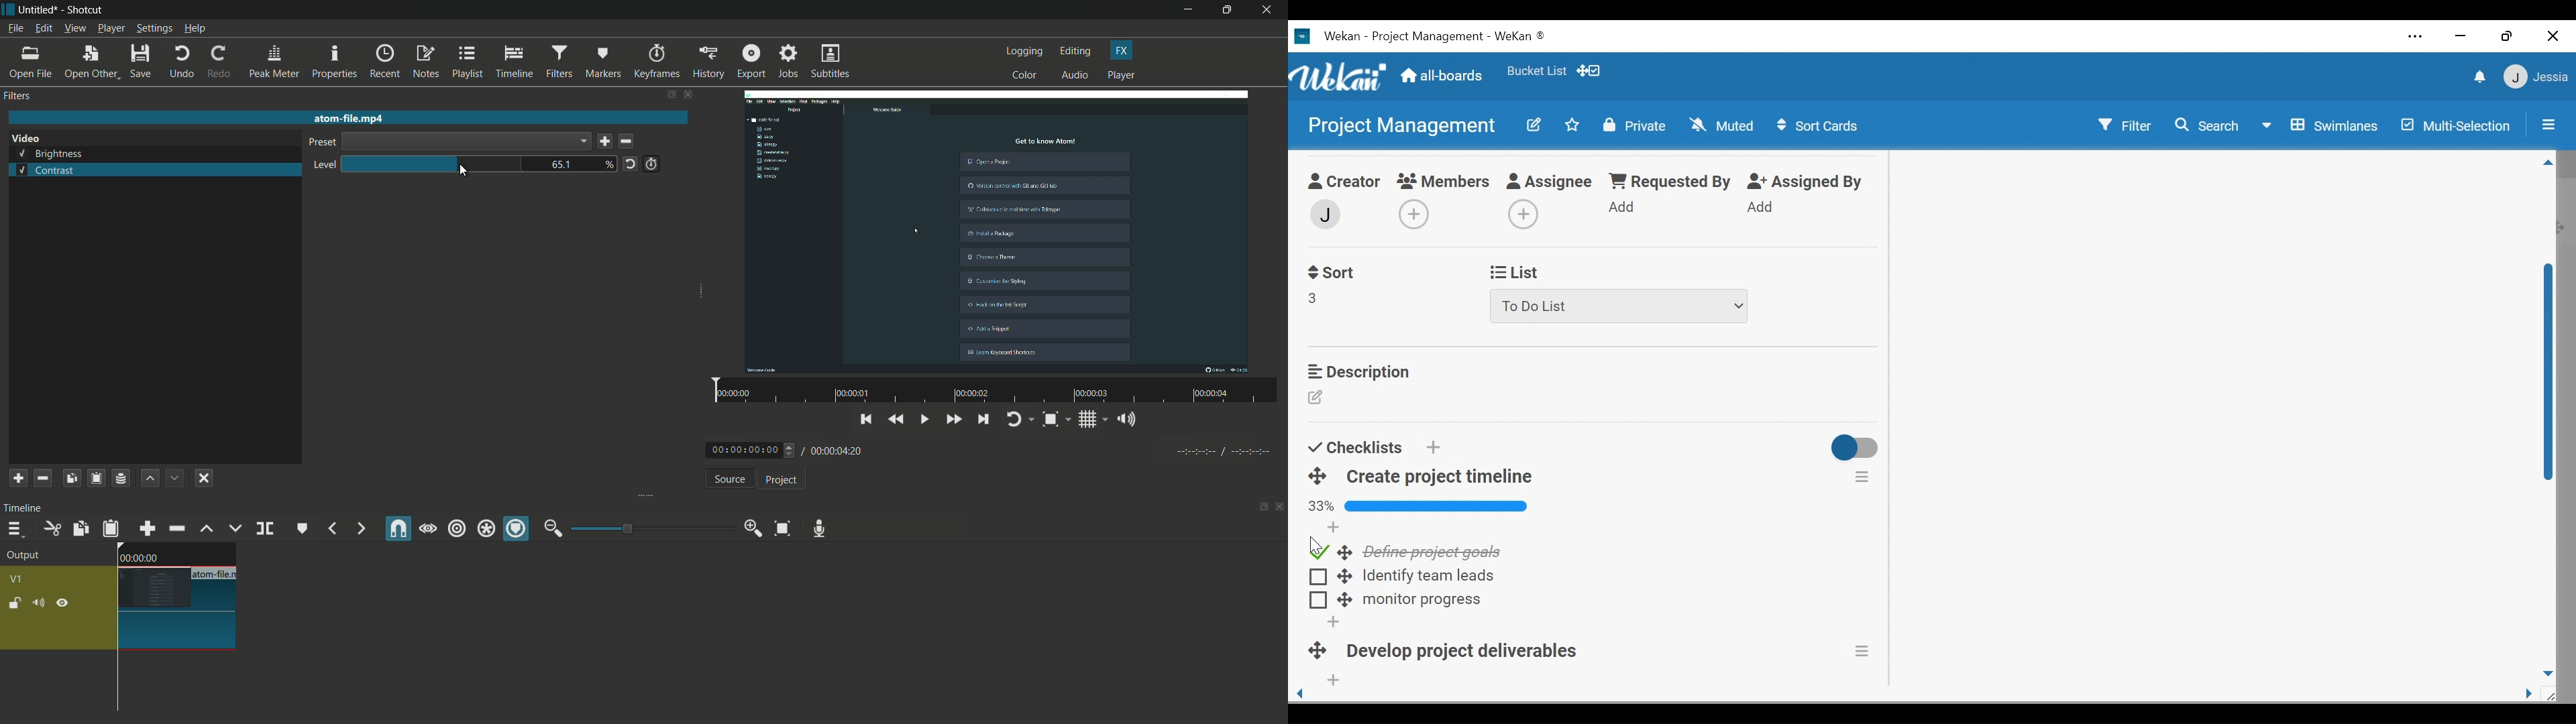 The image size is (2576, 728). Describe the element at coordinates (218, 62) in the screenshot. I see `redo` at that location.